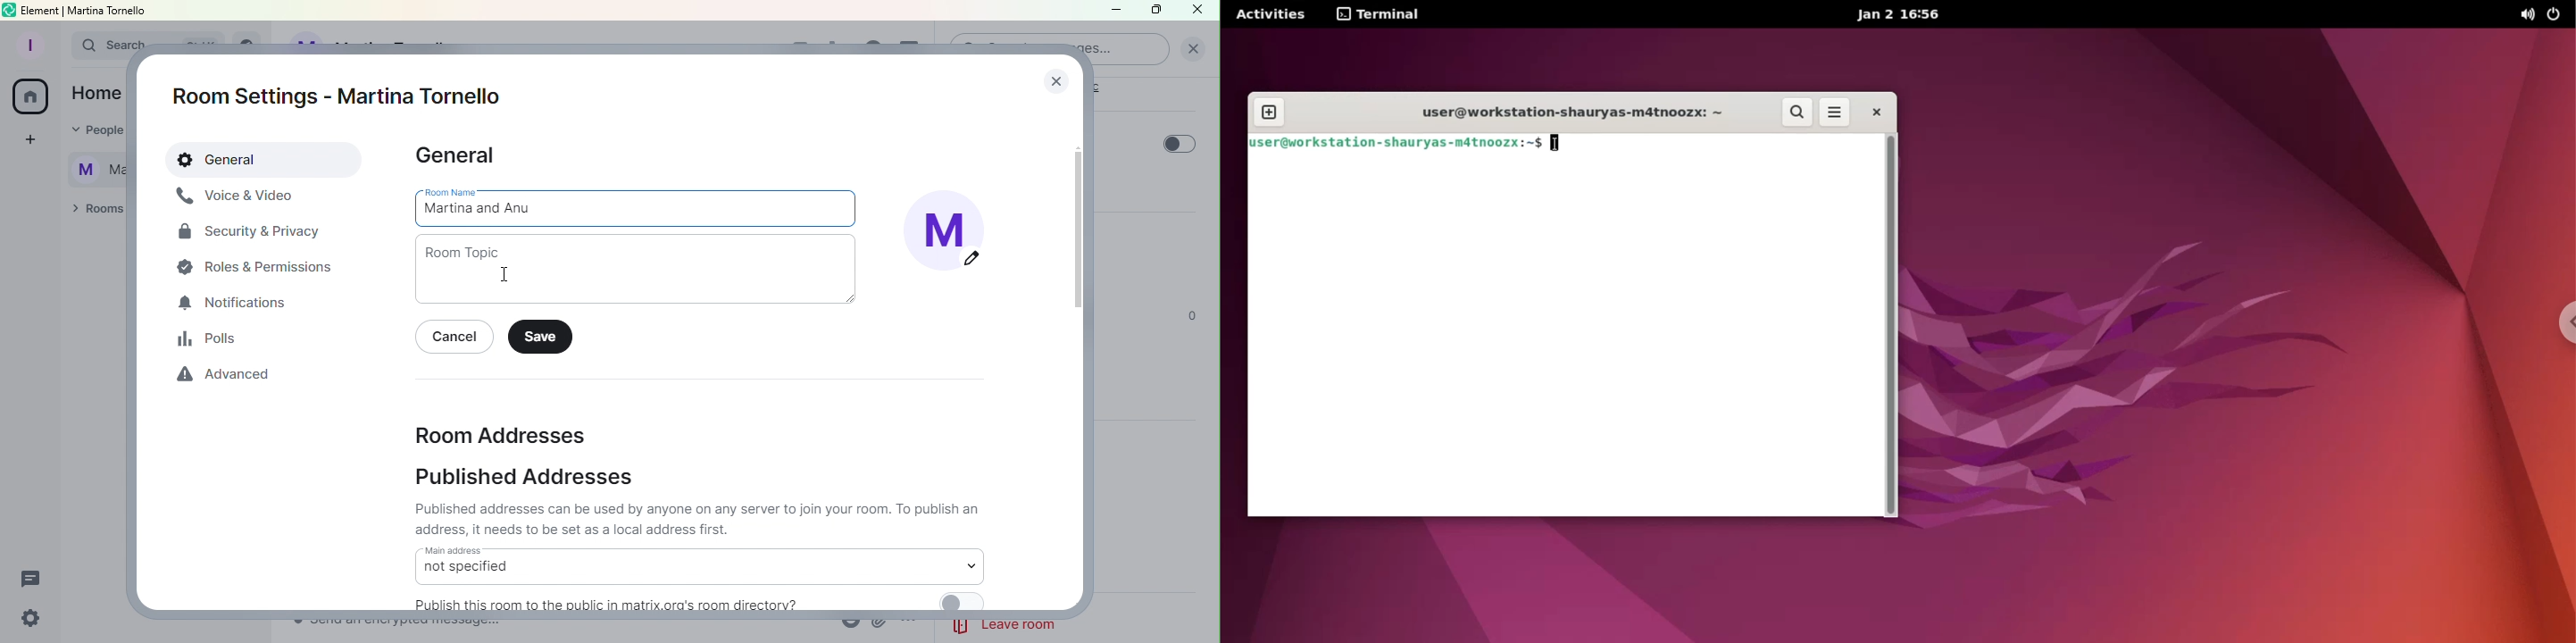  I want to click on Quick settings, so click(28, 620).